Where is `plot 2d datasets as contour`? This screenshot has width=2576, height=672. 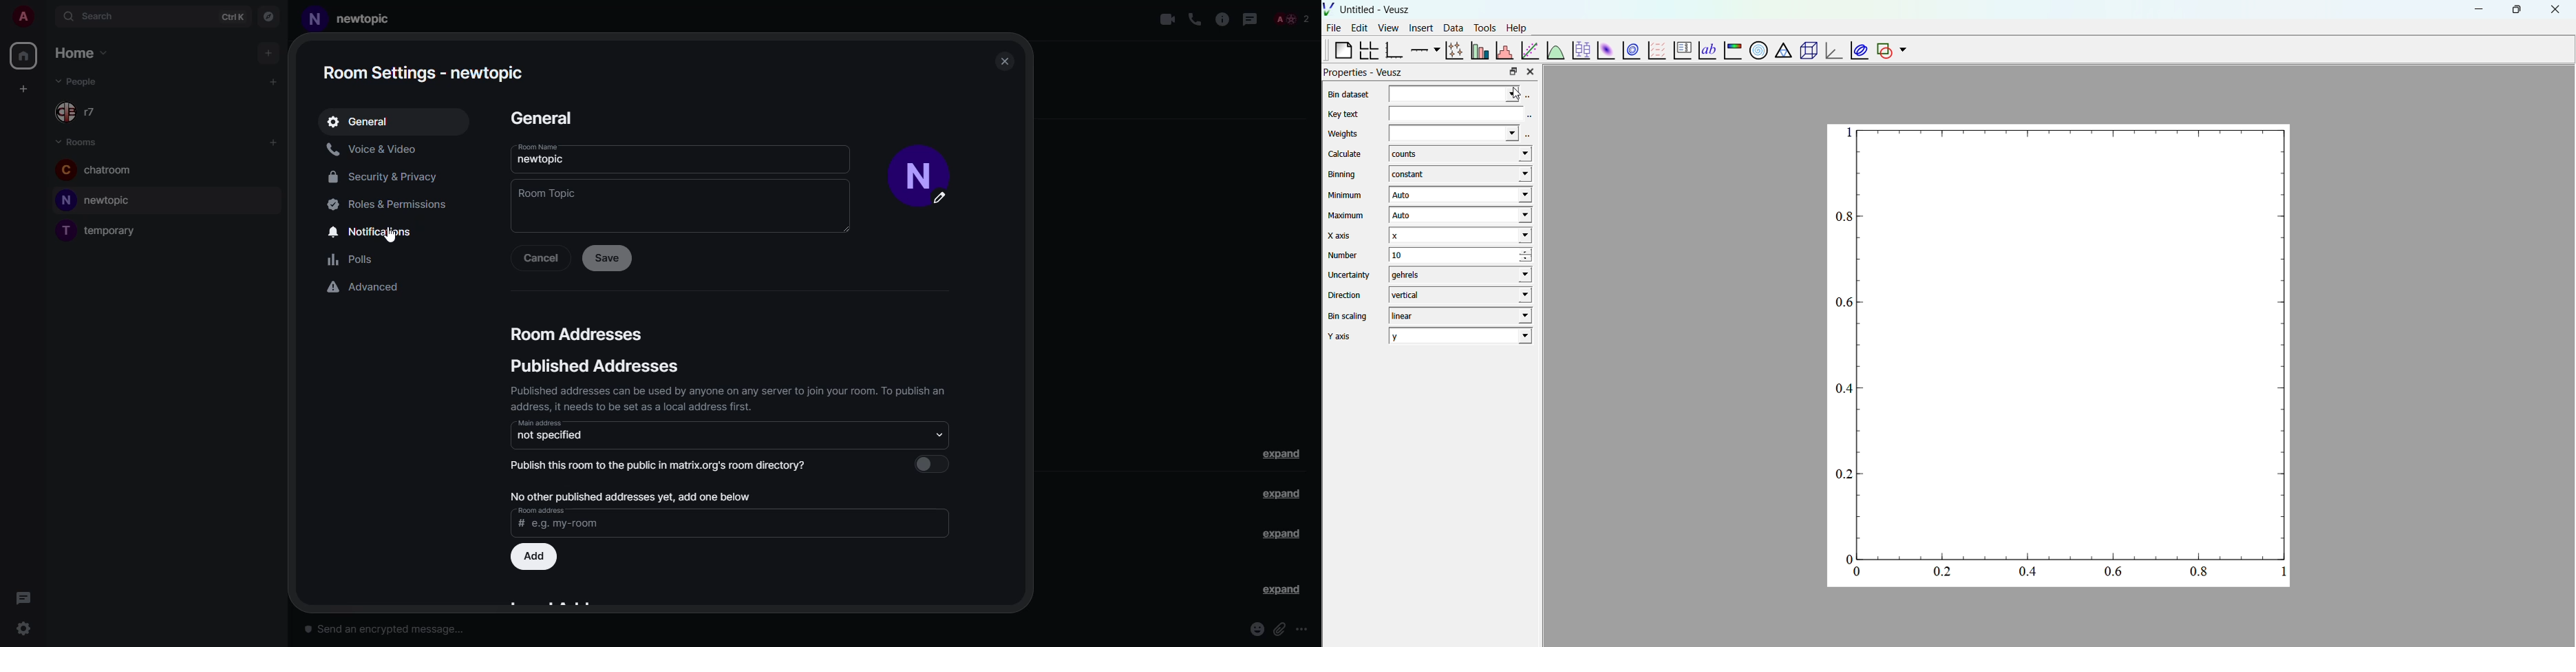 plot 2d datasets as contour is located at coordinates (1632, 51).